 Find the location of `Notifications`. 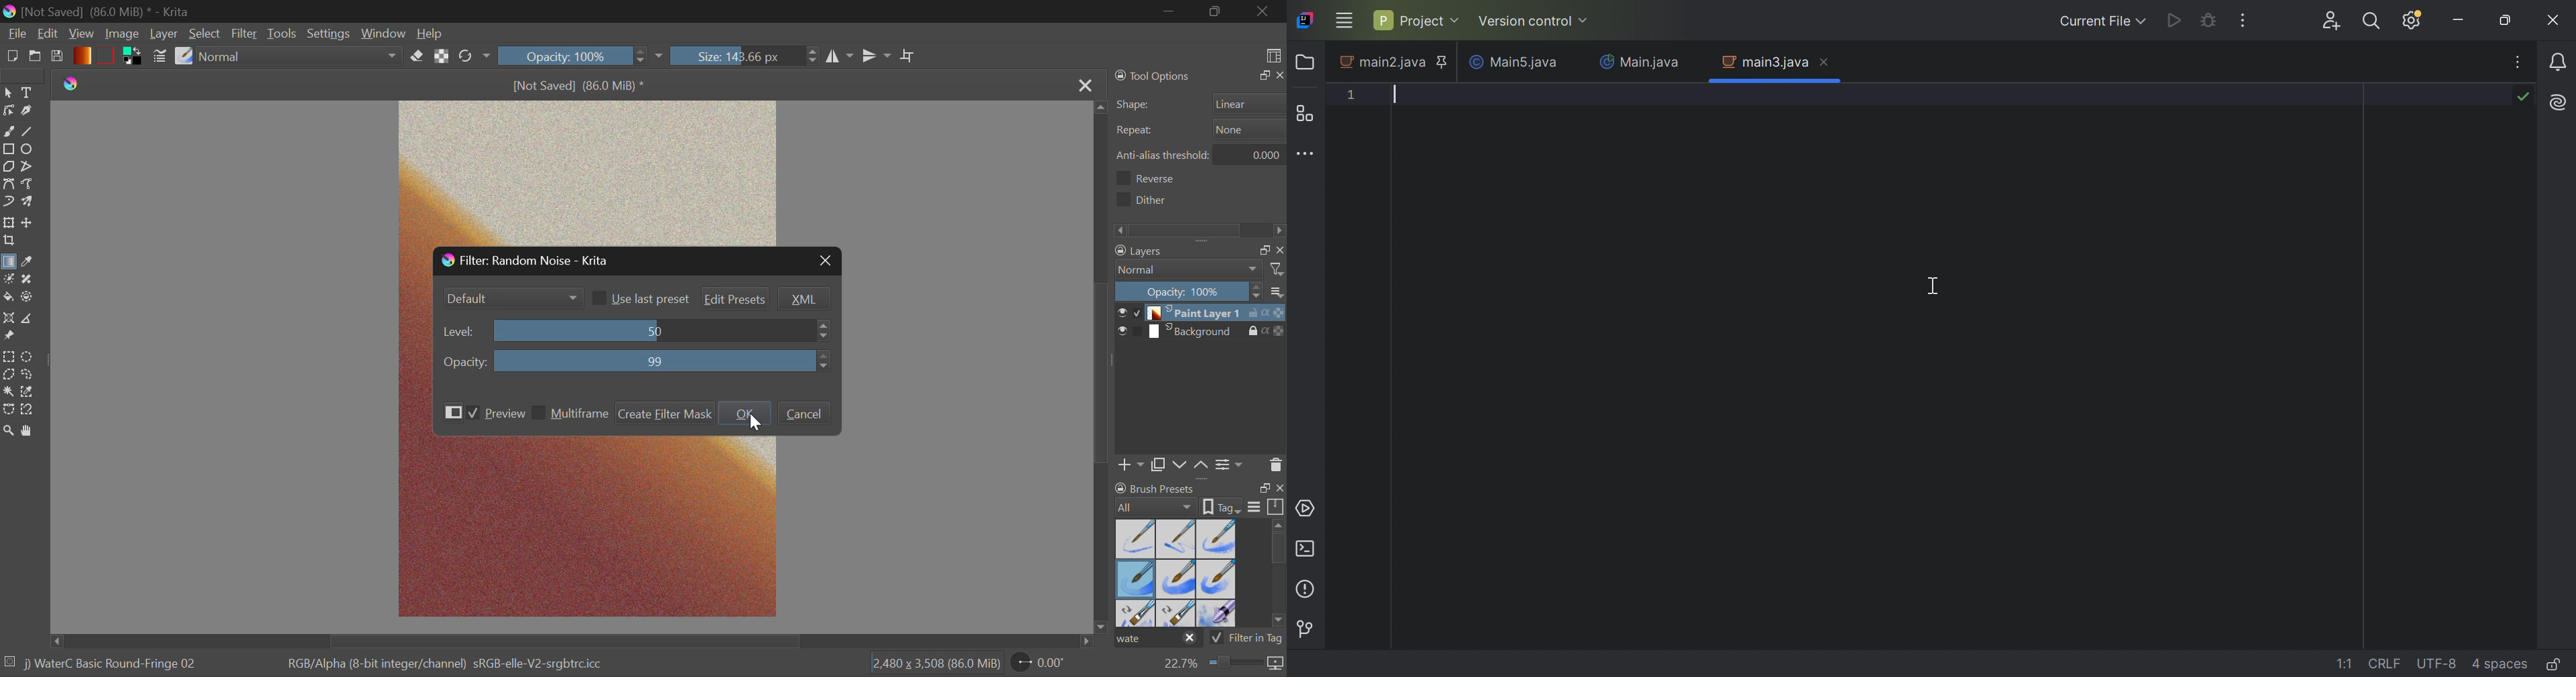

Notifications is located at coordinates (2560, 62).